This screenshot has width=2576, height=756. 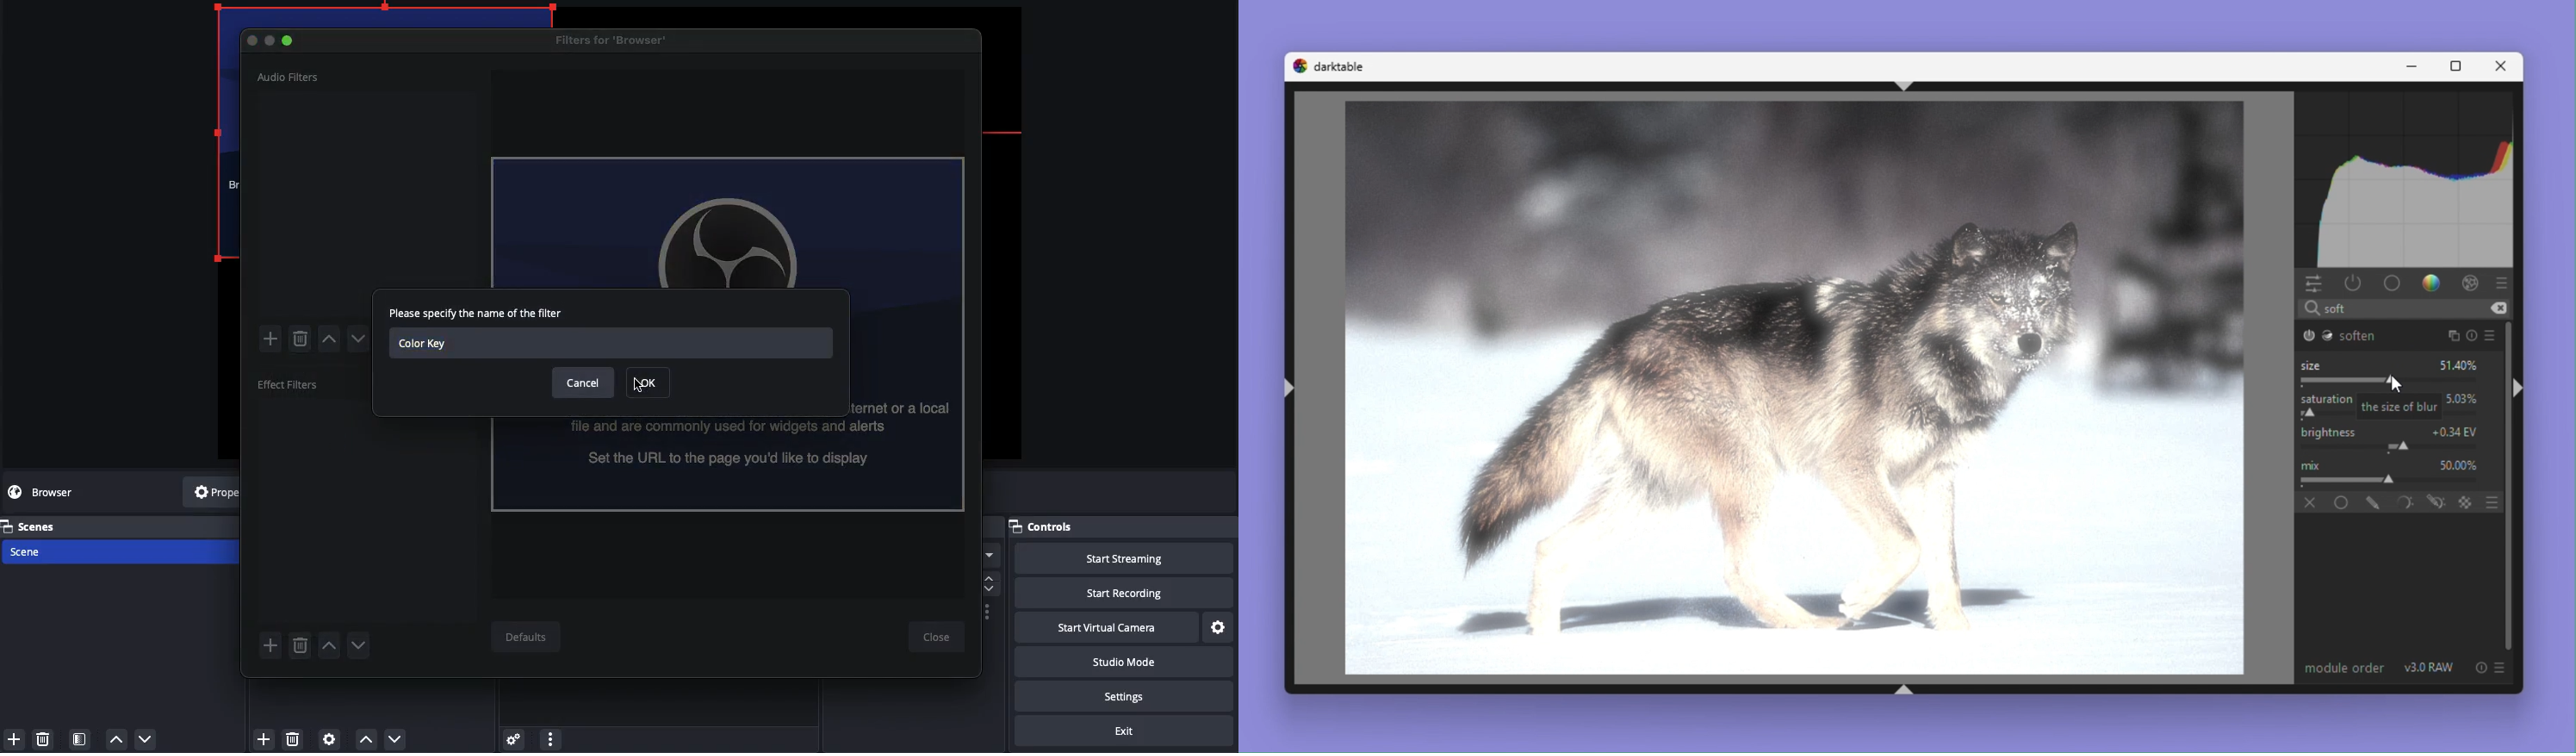 I want to click on soften, so click(x=2341, y=335).